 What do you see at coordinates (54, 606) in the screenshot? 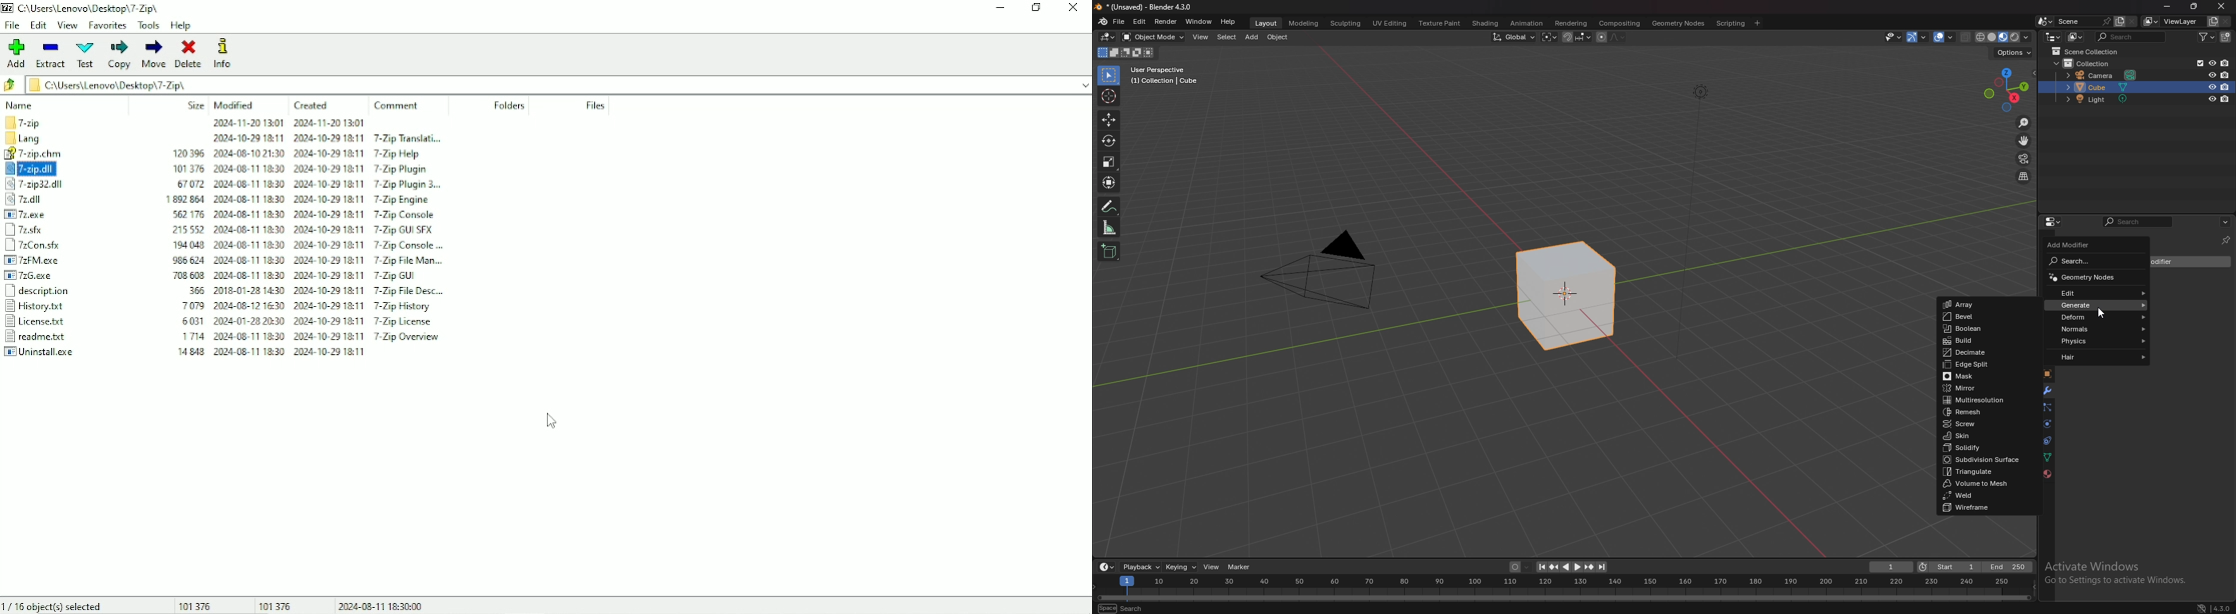
I see `0/16 object(s) selected` at bounding box center [54, 606].